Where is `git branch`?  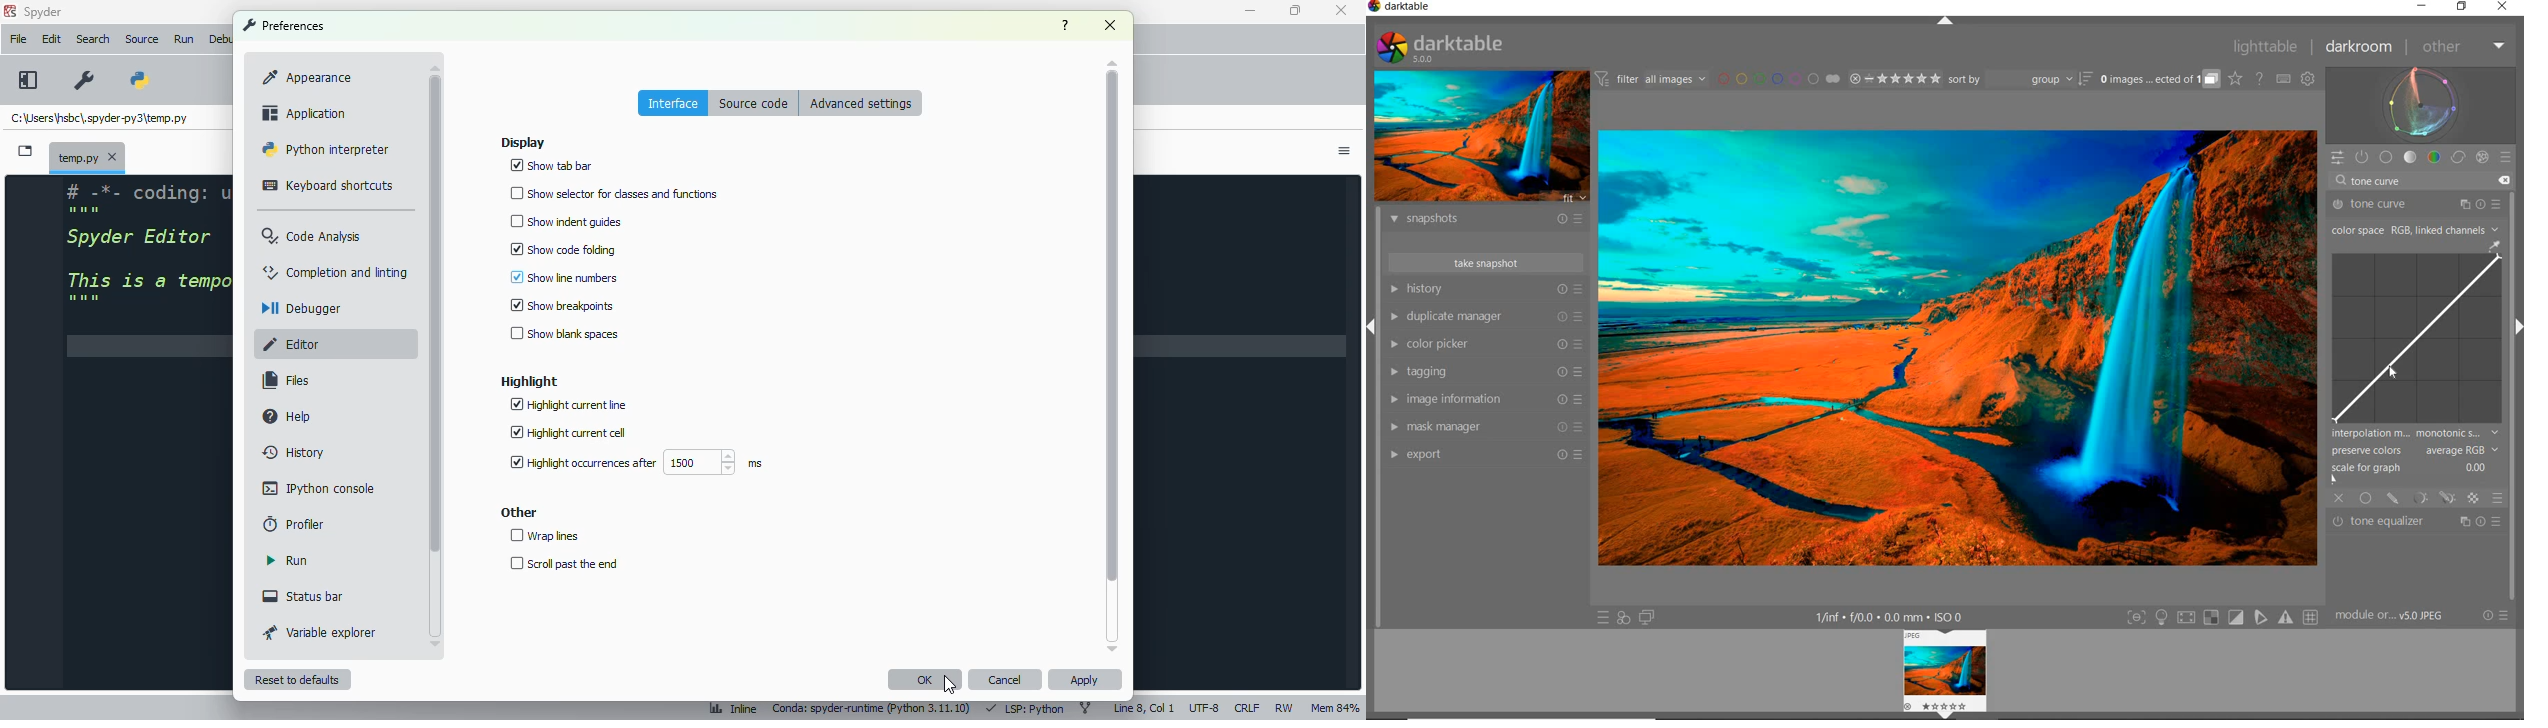
git branch is located at coordinates (1086, 708).